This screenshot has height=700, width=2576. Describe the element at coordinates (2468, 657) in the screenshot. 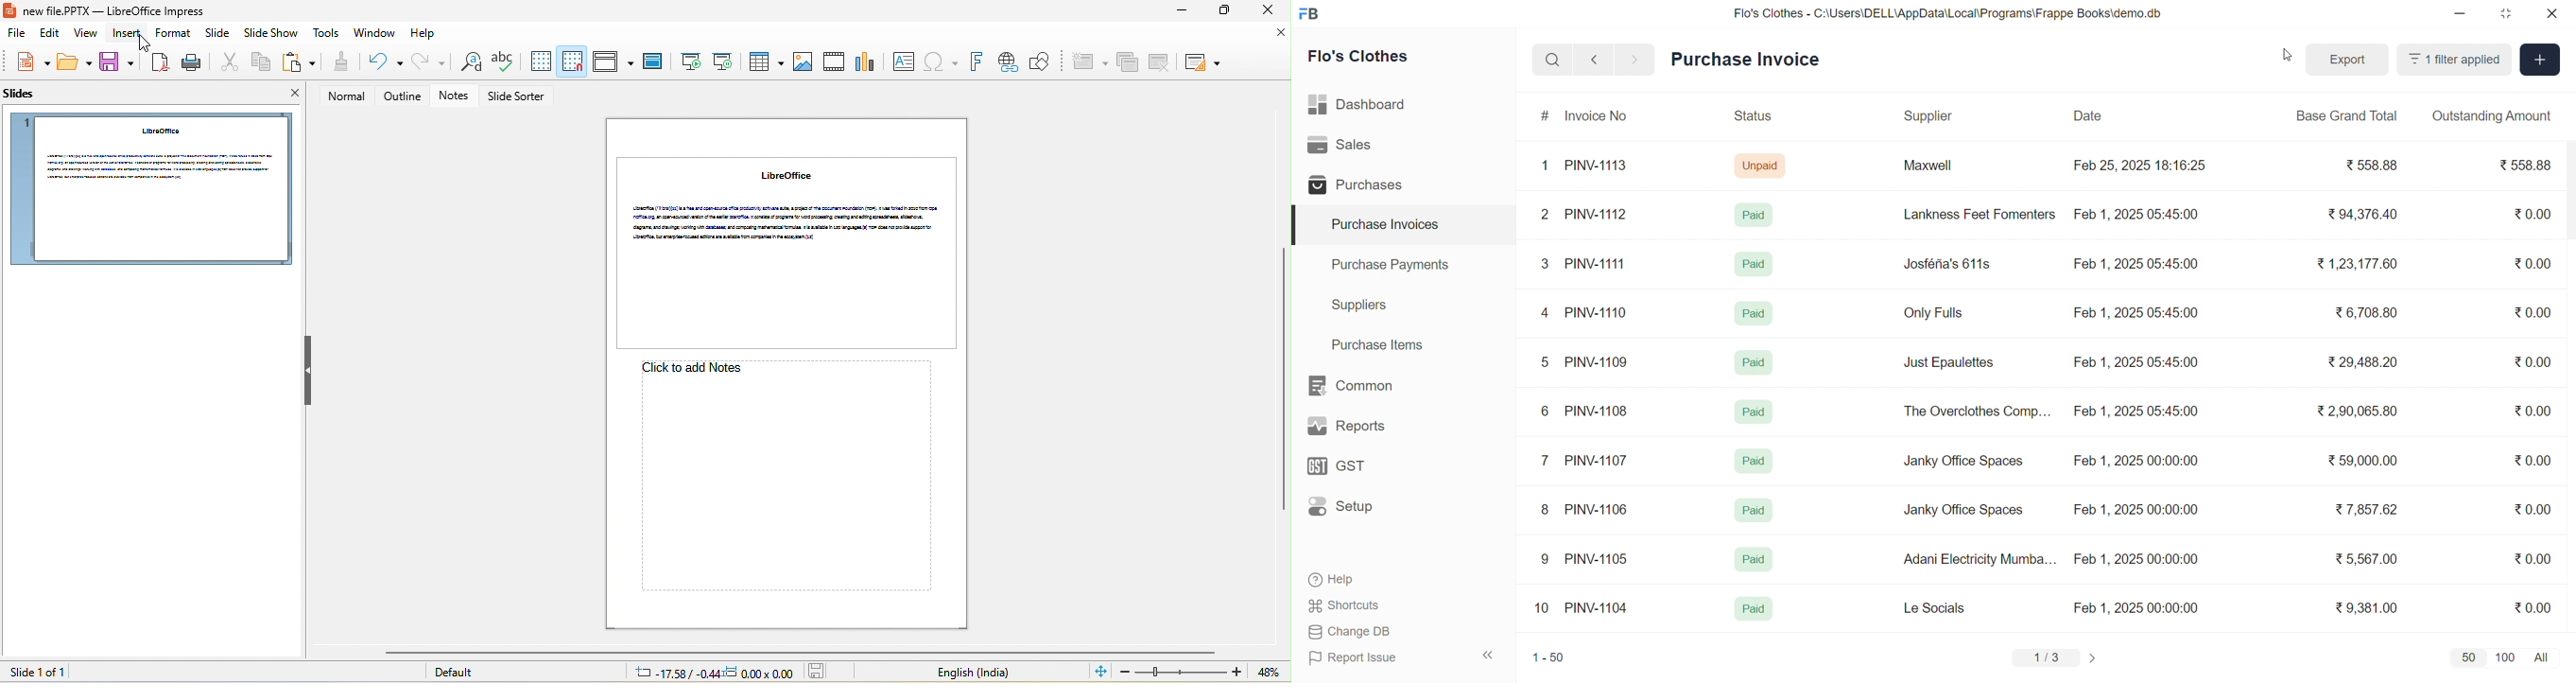

I see `50` at that location.